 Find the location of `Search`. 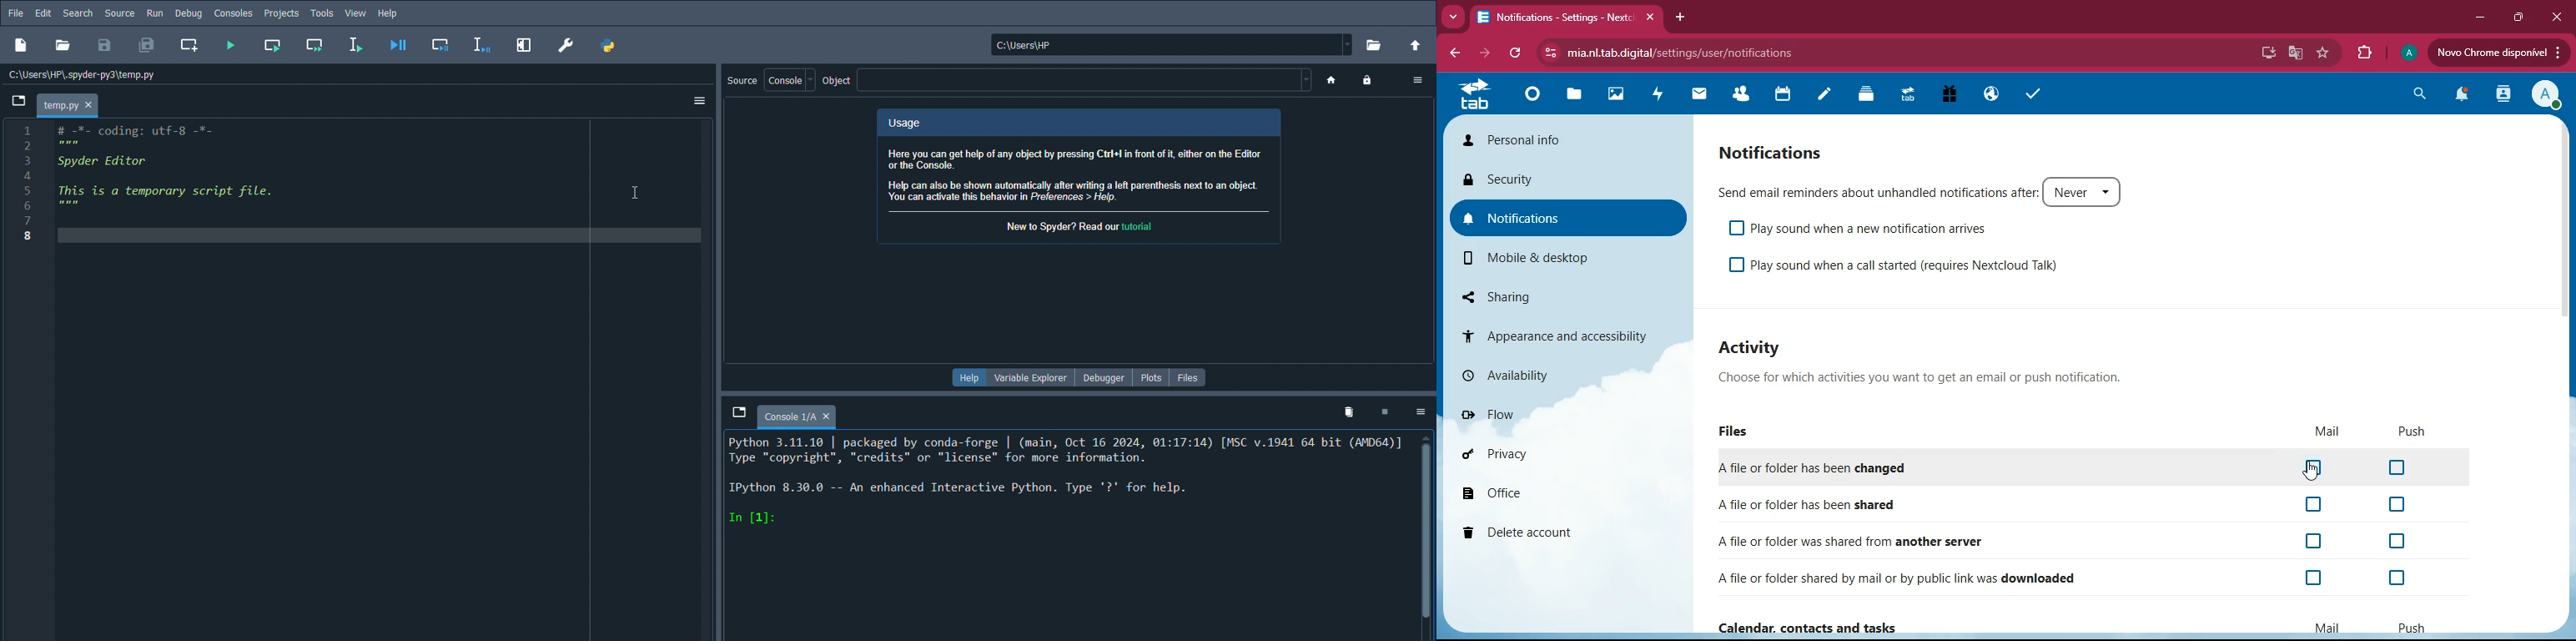

Search is located at coordinates (77, 13).